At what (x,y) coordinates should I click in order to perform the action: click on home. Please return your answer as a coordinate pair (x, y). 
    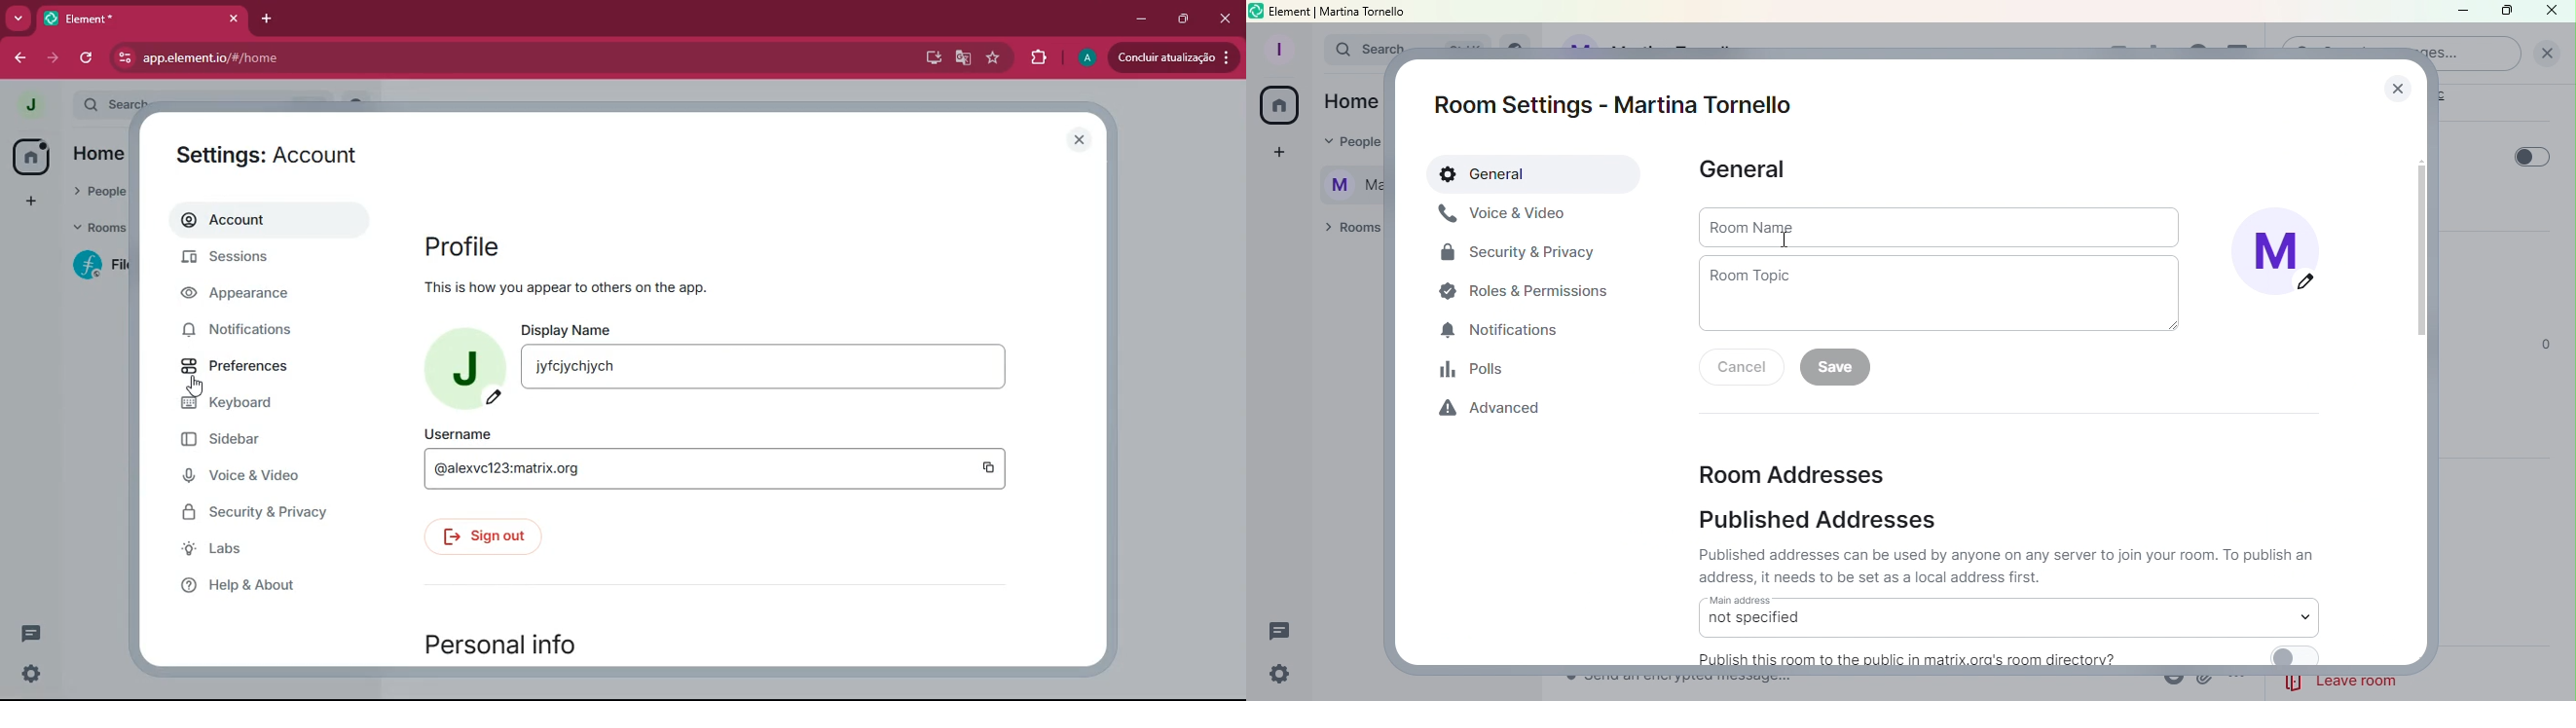
    Looking at the image, I should click on (29, 156).